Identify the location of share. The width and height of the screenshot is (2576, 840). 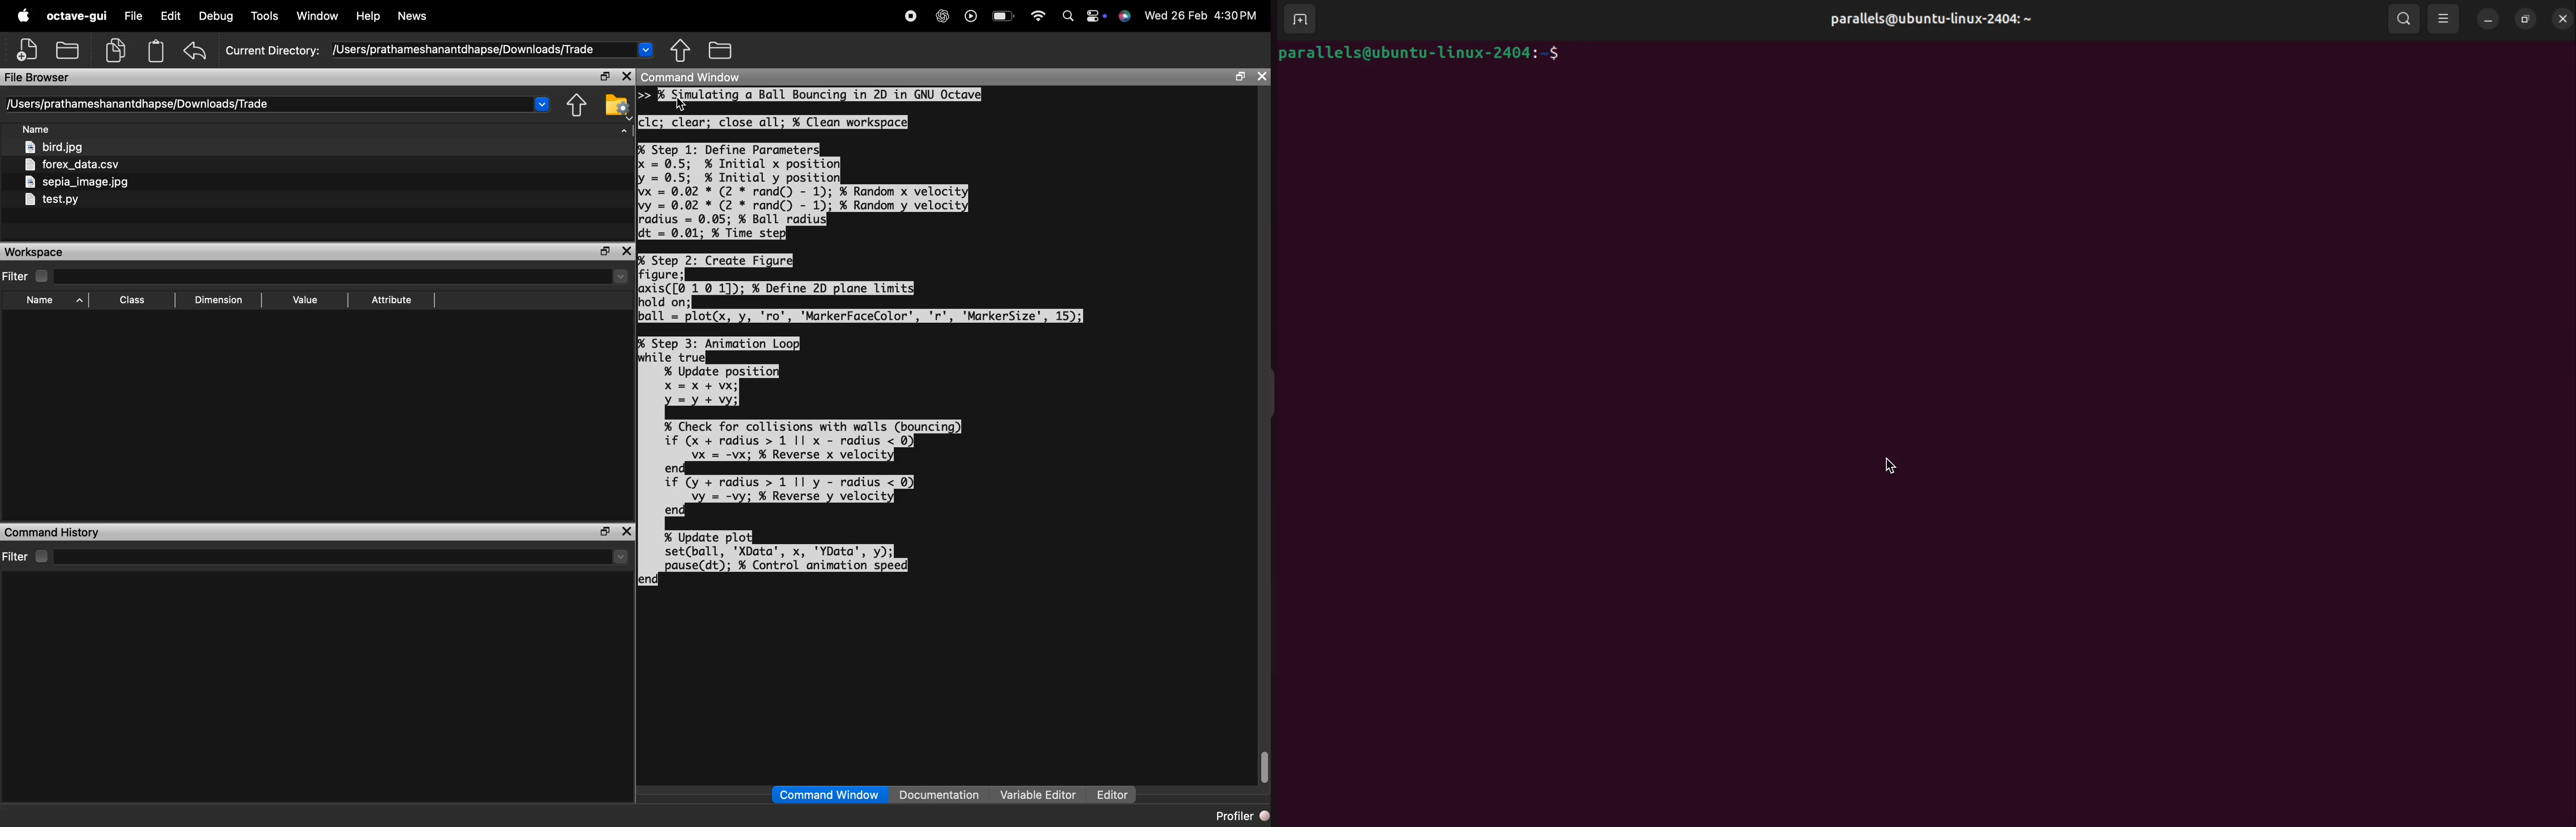
(681, 49).